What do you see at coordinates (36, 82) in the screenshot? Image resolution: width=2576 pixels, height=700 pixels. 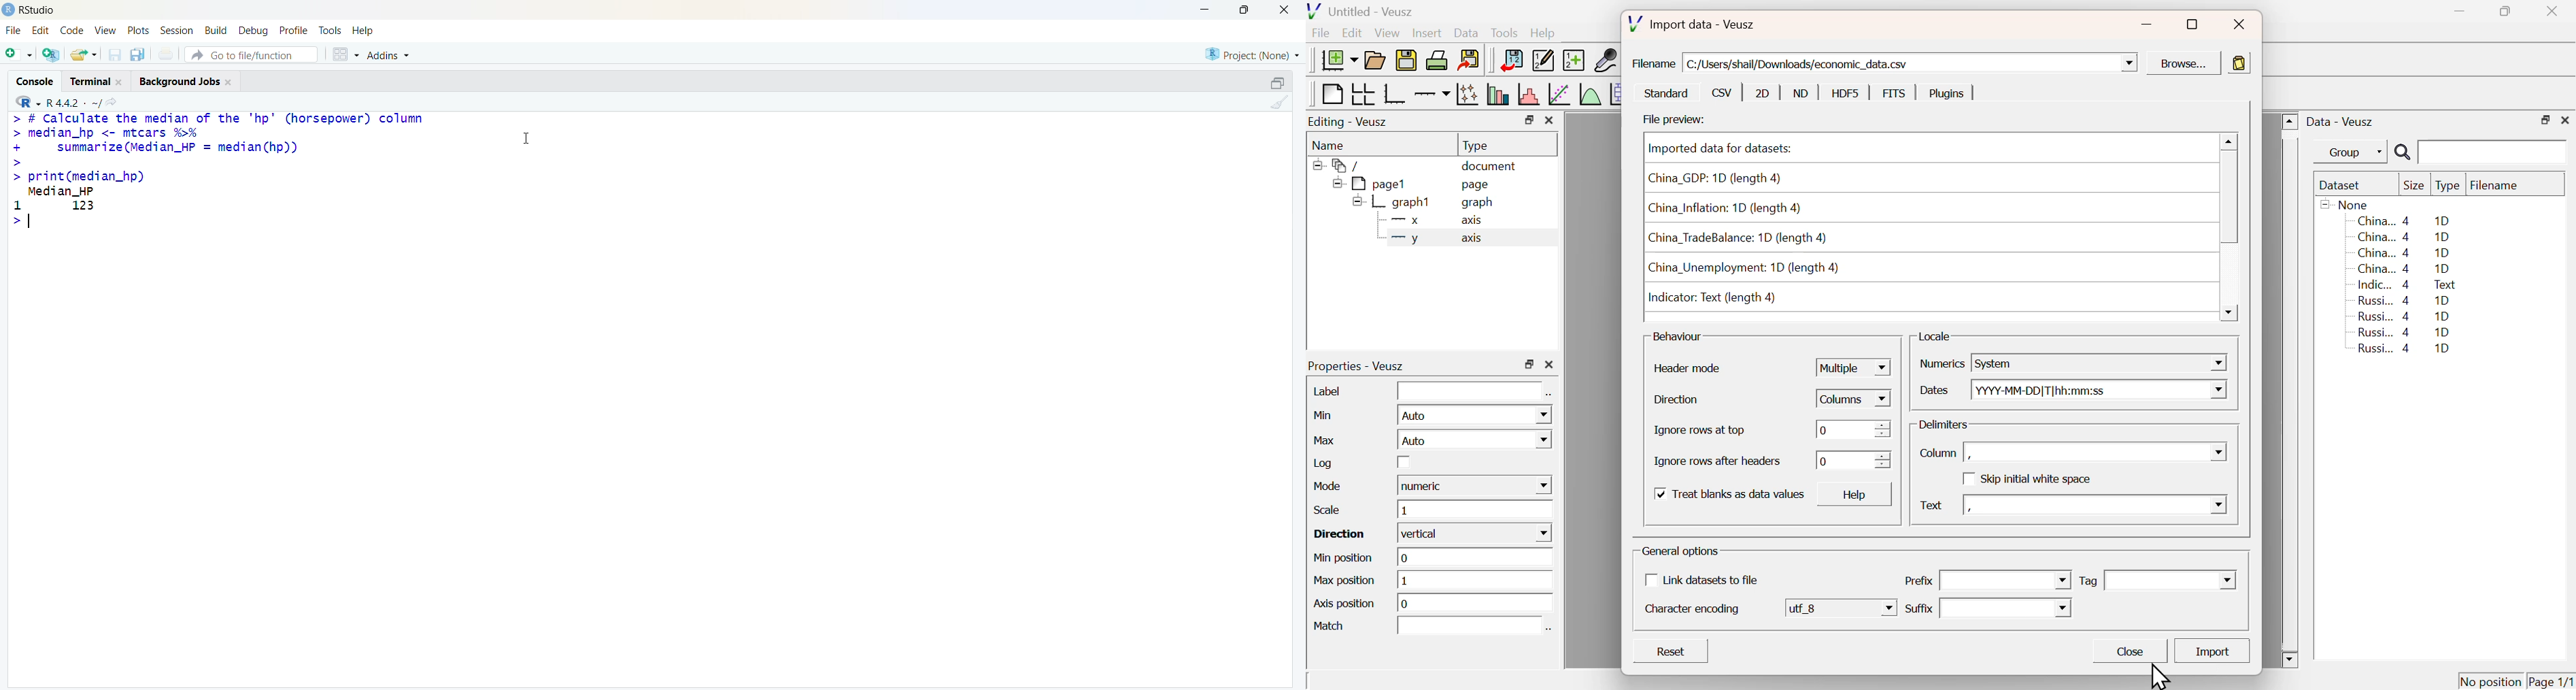 I see `console` at bounding box center [36, 82].